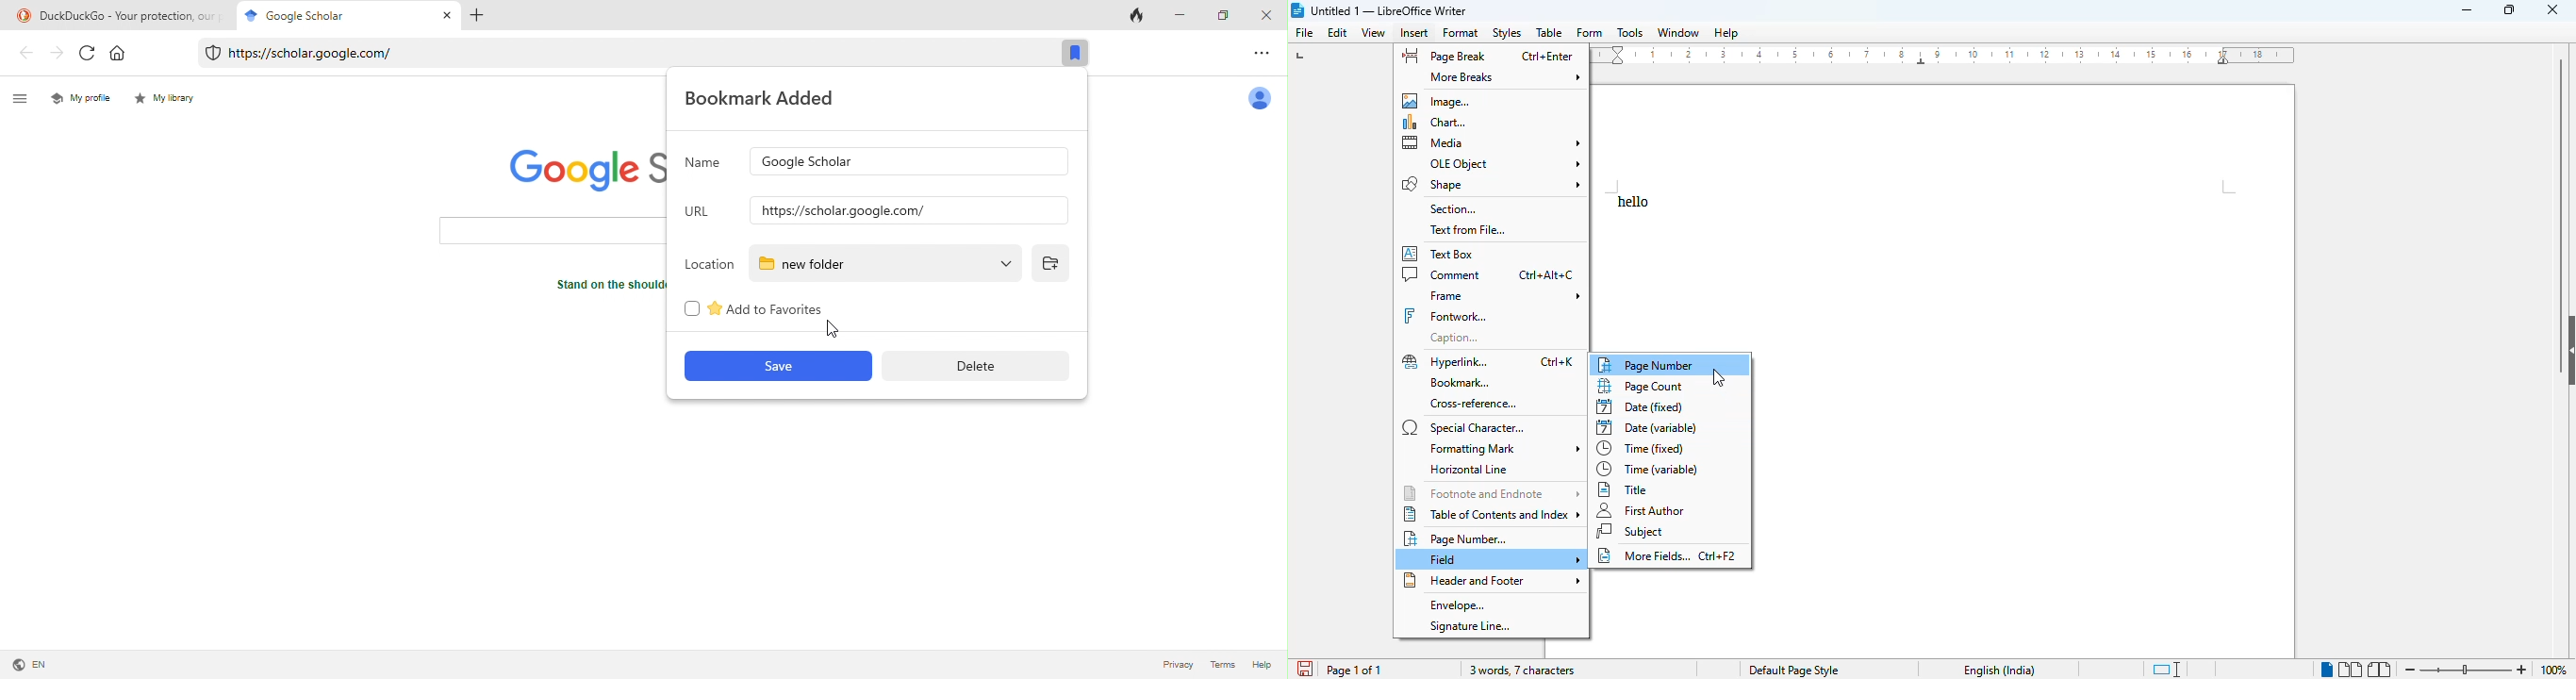 This screenshot has width=2576, height=700. I want to click on view, so click(1373, 33).